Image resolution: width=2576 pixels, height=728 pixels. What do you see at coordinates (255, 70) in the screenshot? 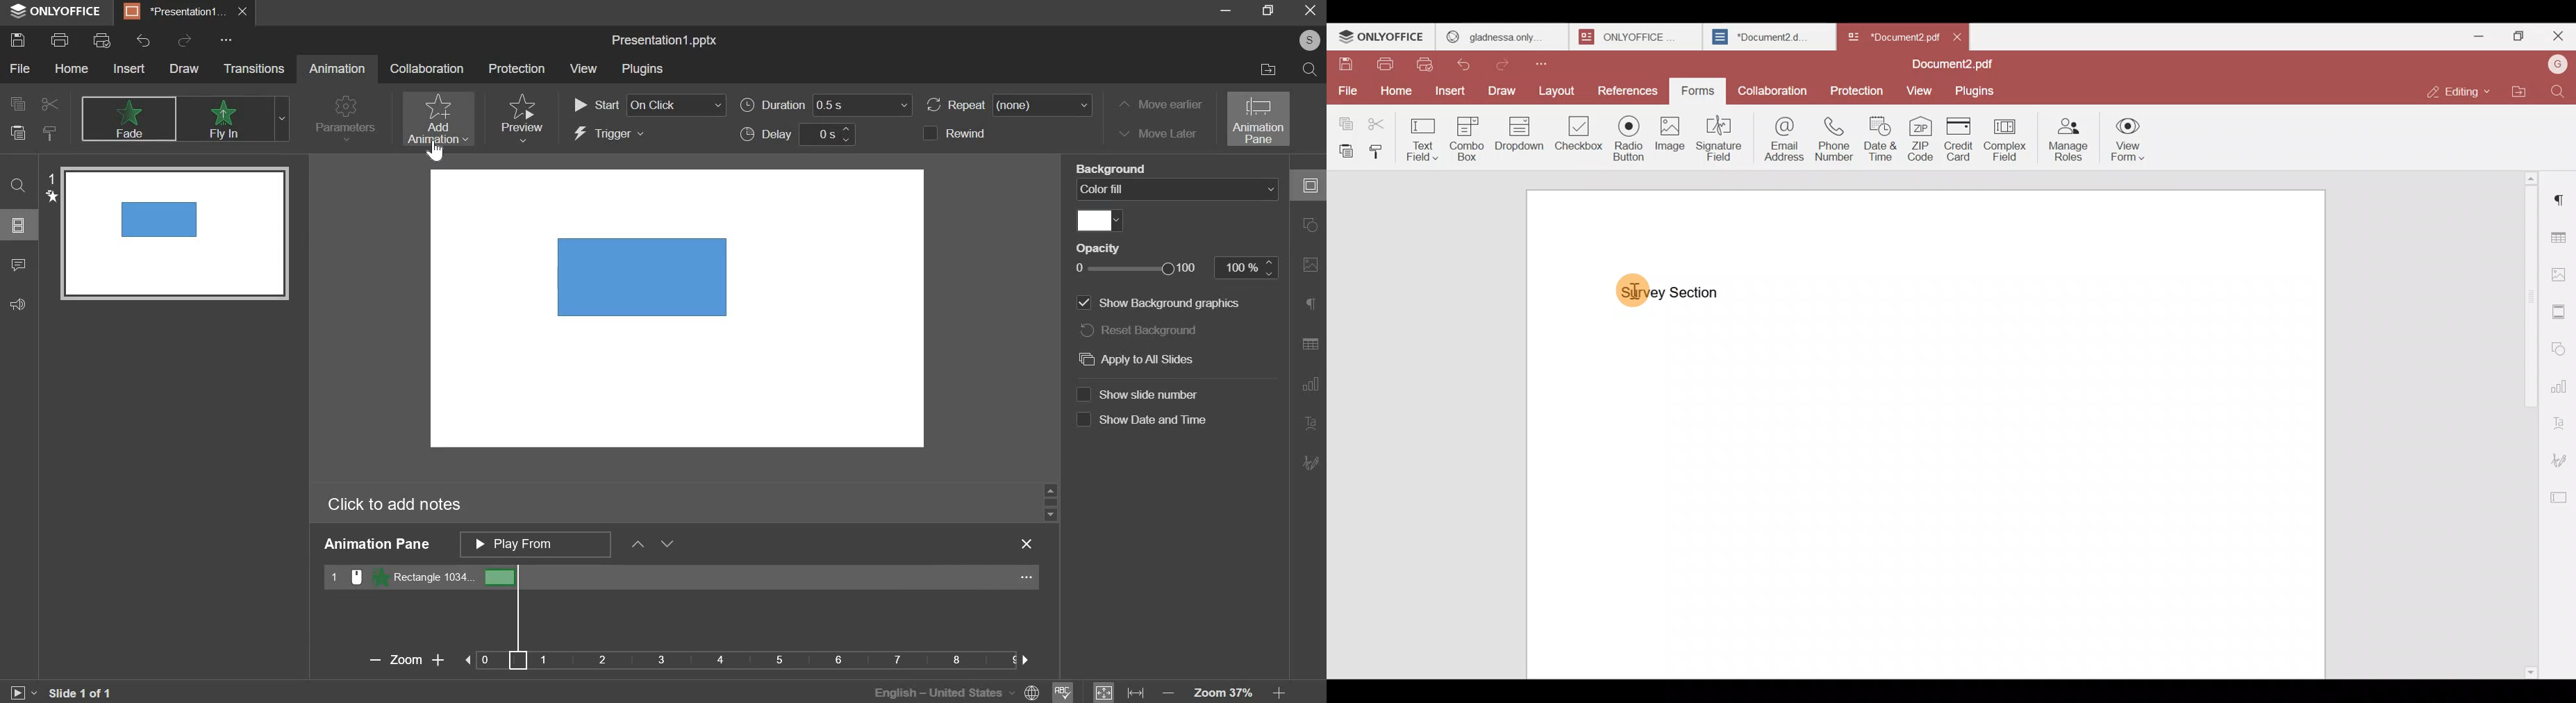
I see `transitions` at bounding box center [255, 70].